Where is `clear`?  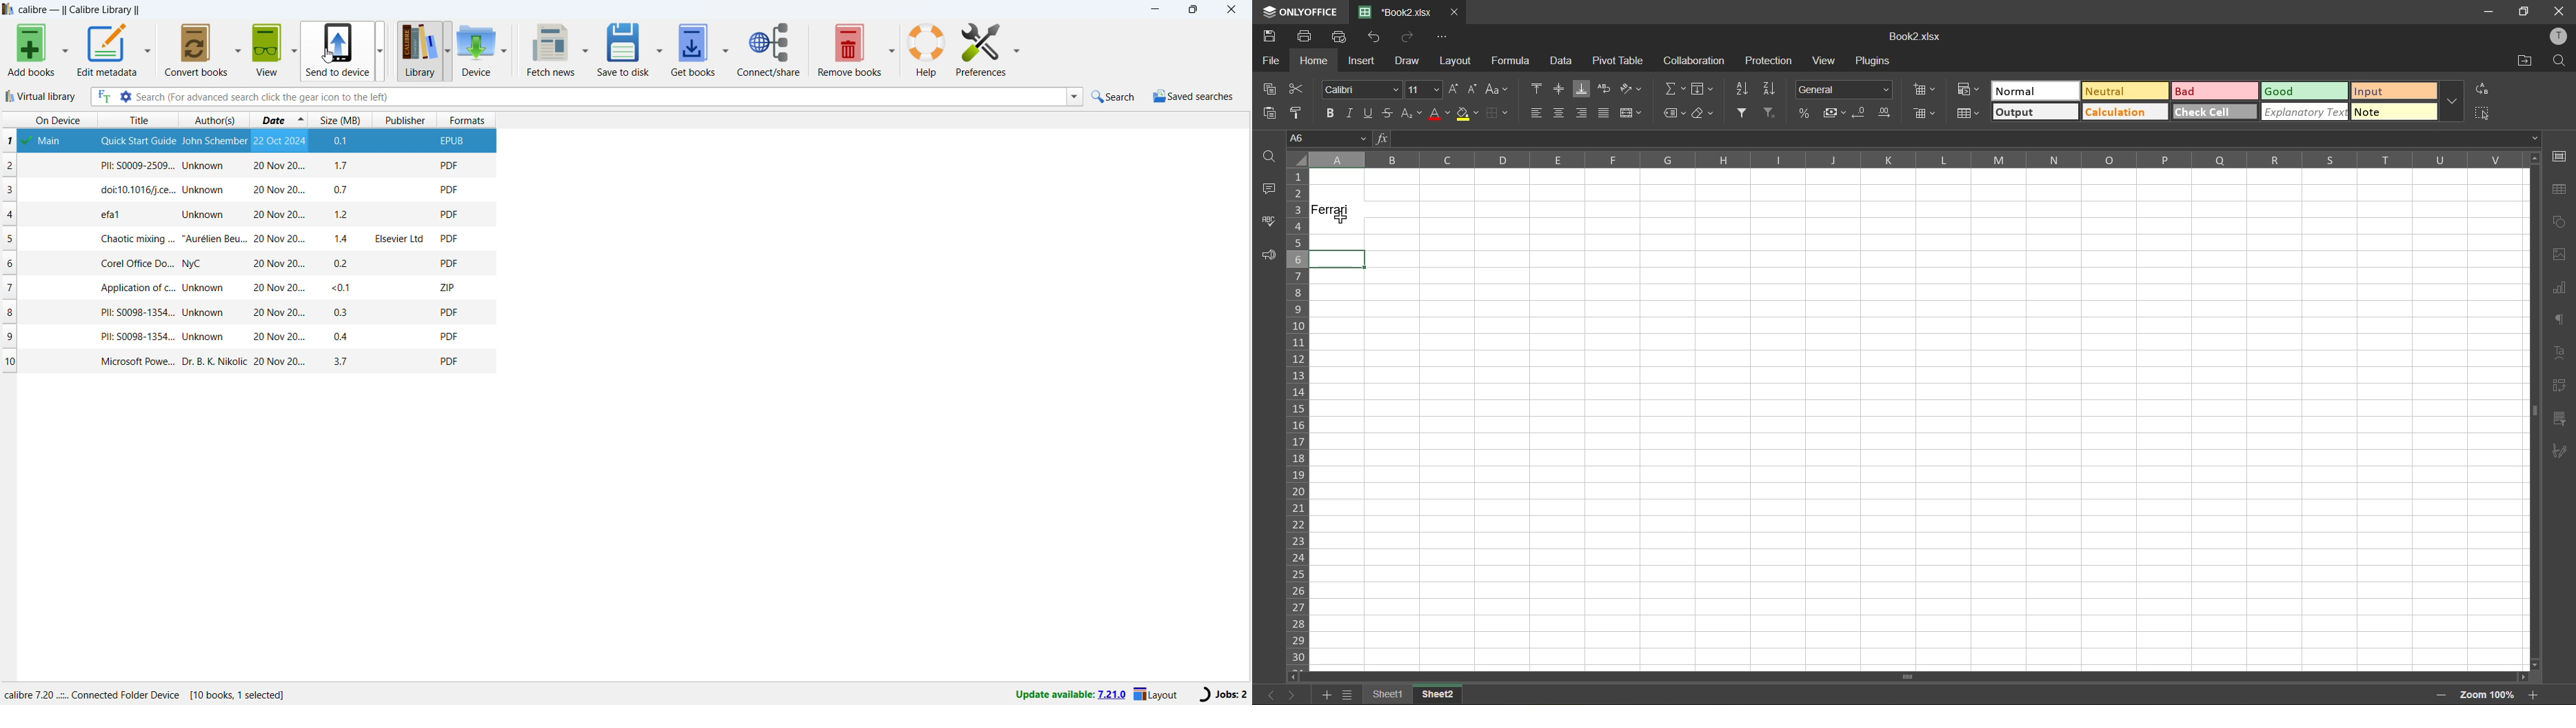
clear is located at coordinates (1702, 113).